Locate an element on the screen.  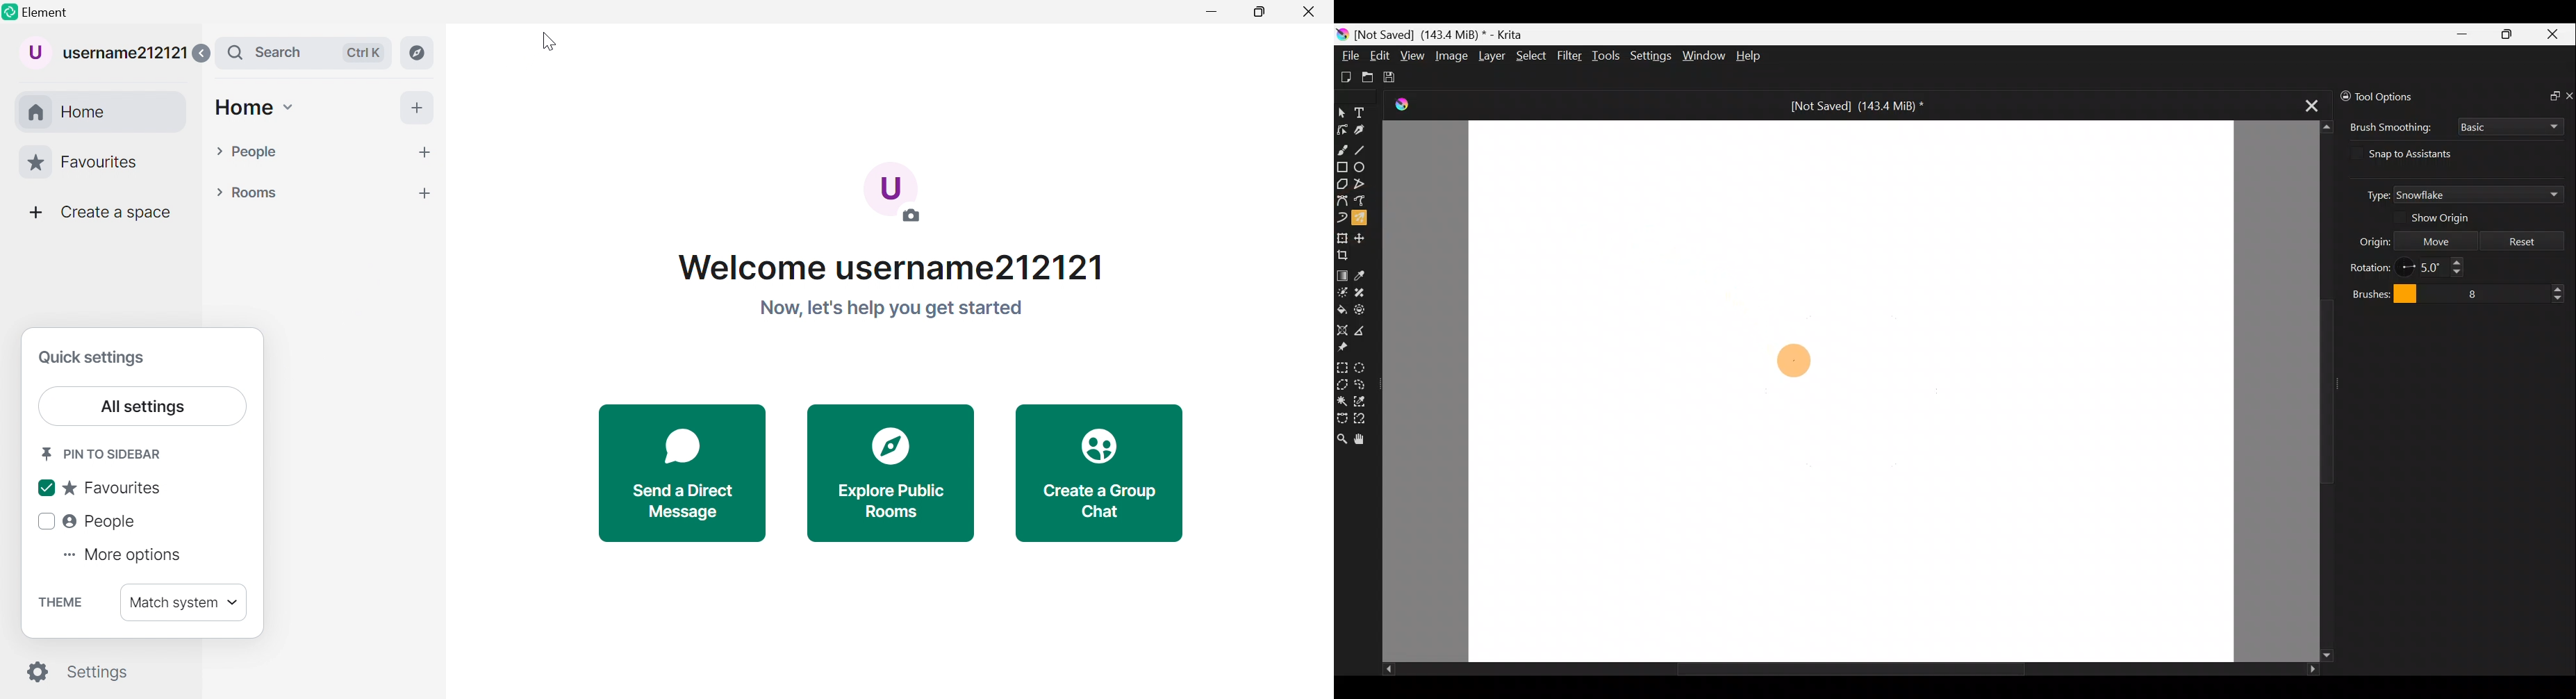
More is located at coordinates (417, 107).